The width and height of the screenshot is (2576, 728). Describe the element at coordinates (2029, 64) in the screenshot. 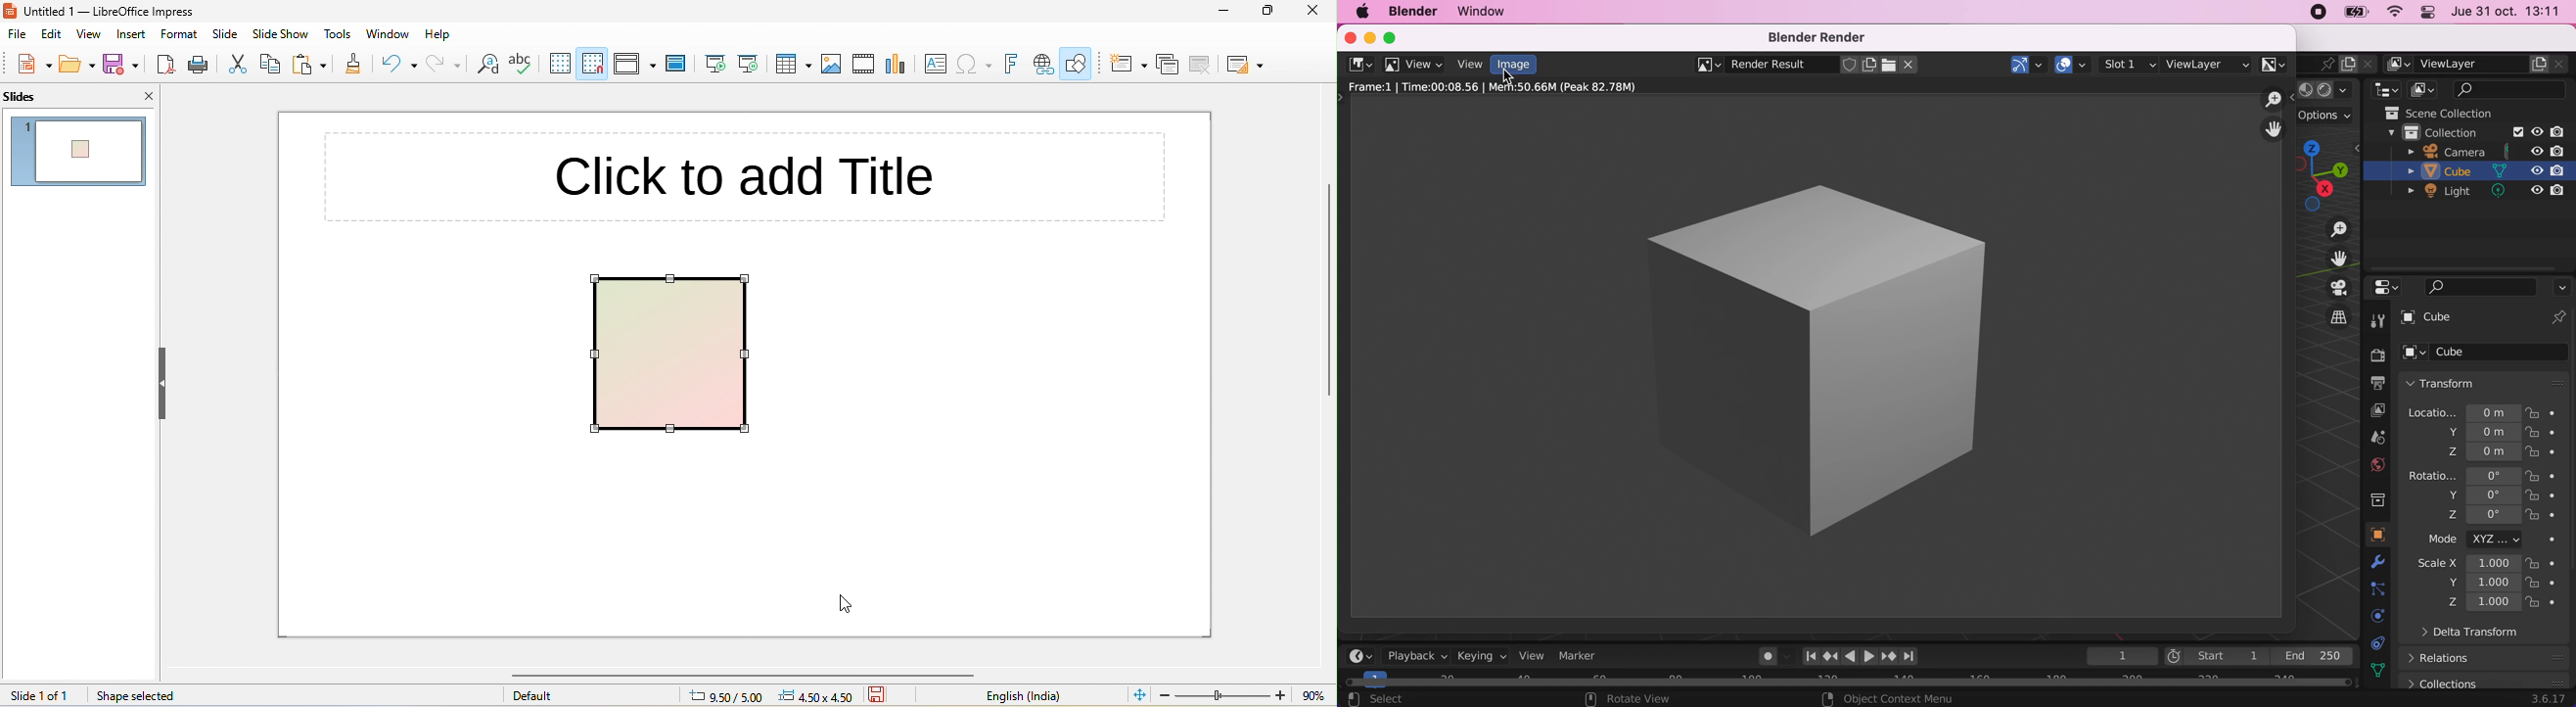

I see `gizmos` at that location.